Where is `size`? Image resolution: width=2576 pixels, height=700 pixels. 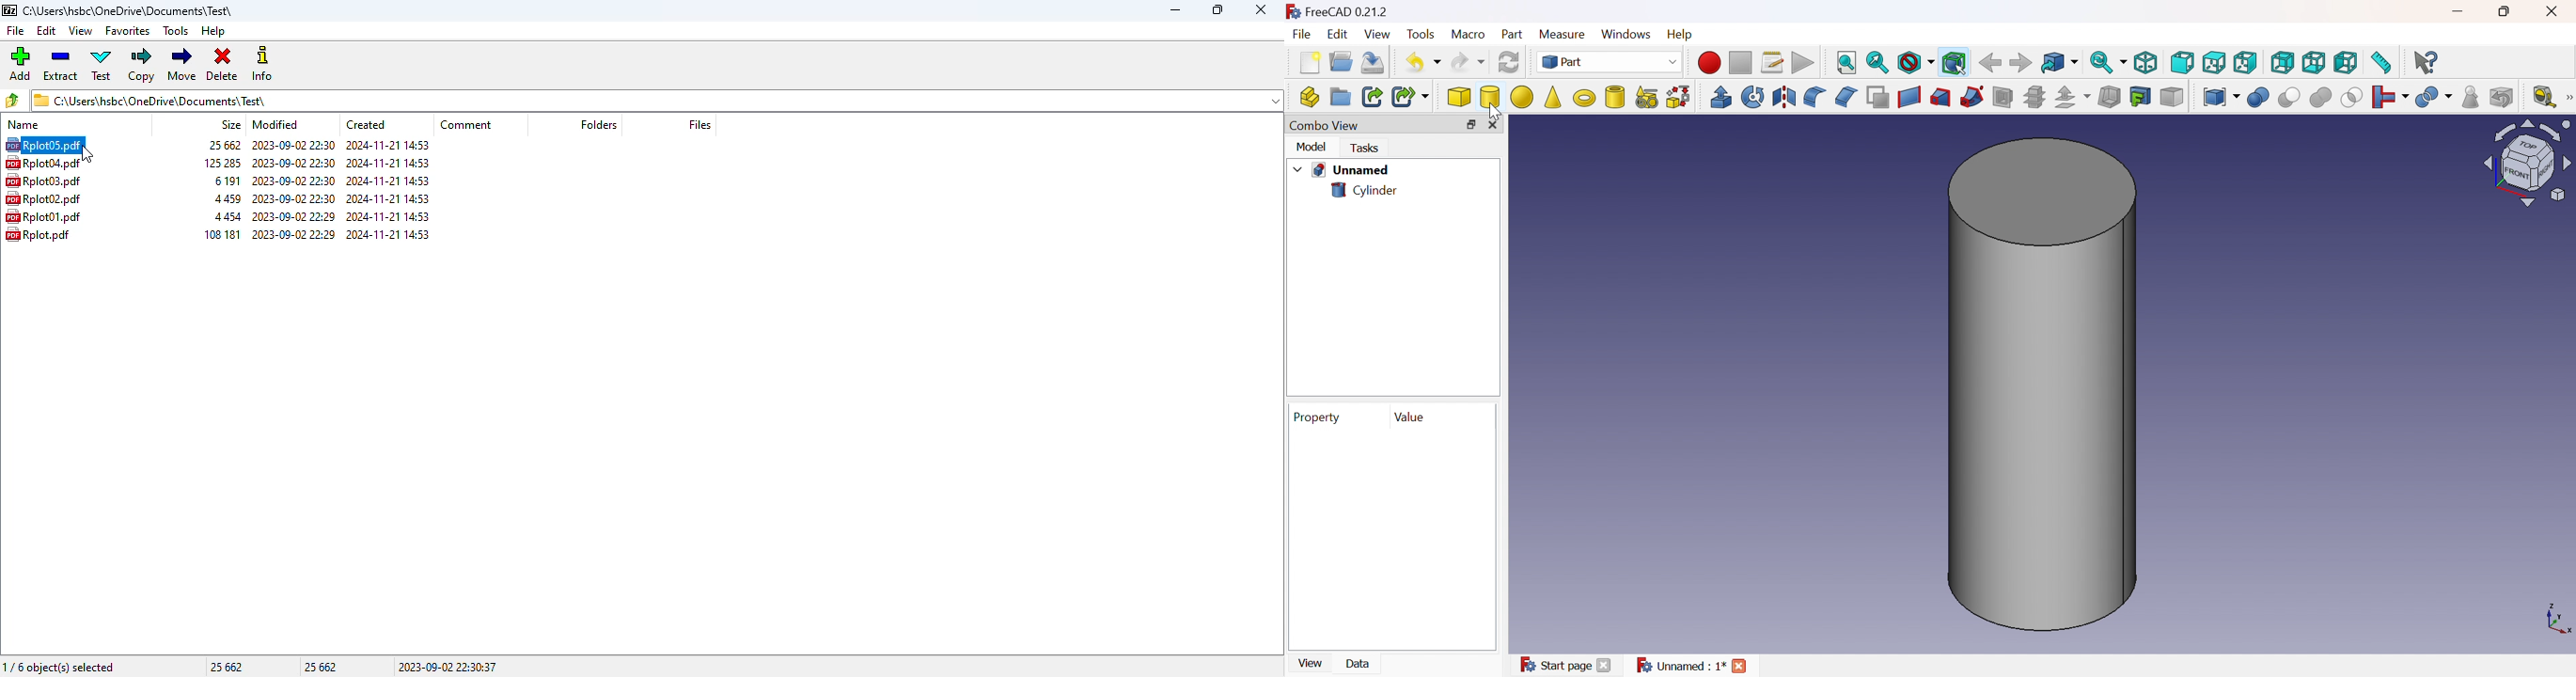
size is located at coordinates (223, 233).